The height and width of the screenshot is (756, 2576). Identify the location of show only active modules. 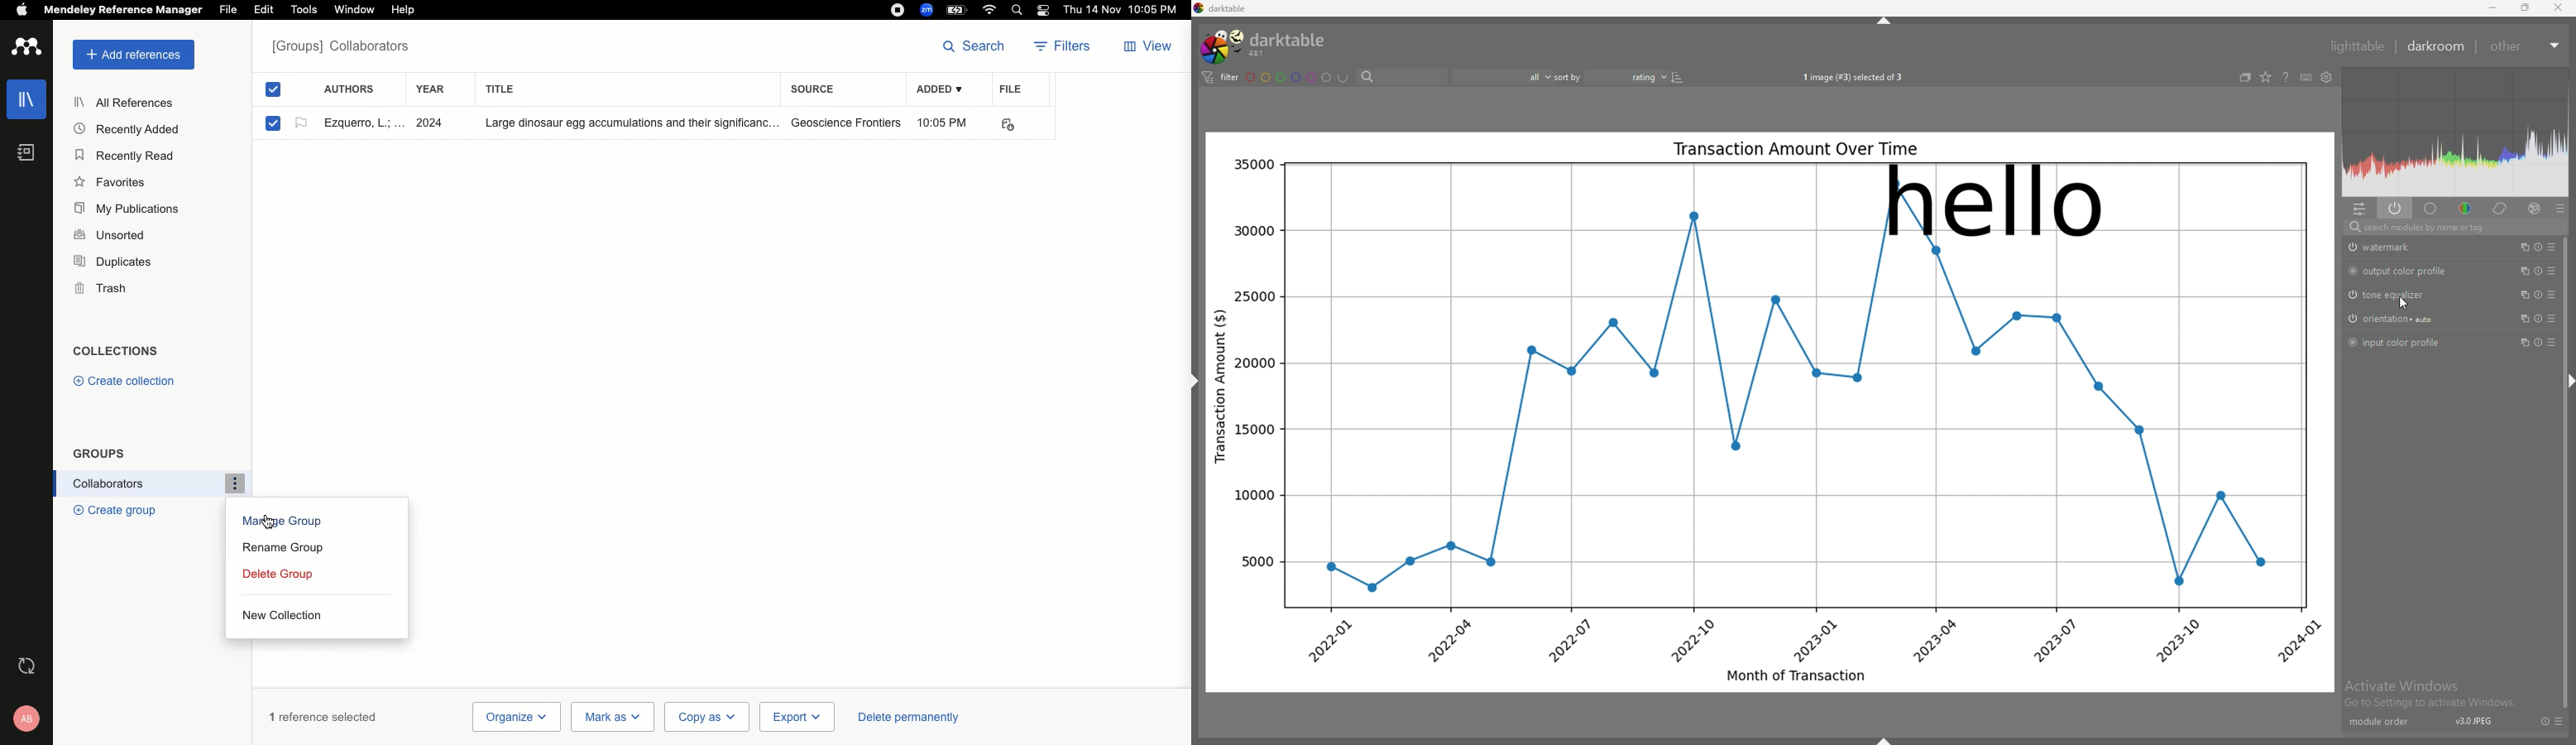
(2396, 209).